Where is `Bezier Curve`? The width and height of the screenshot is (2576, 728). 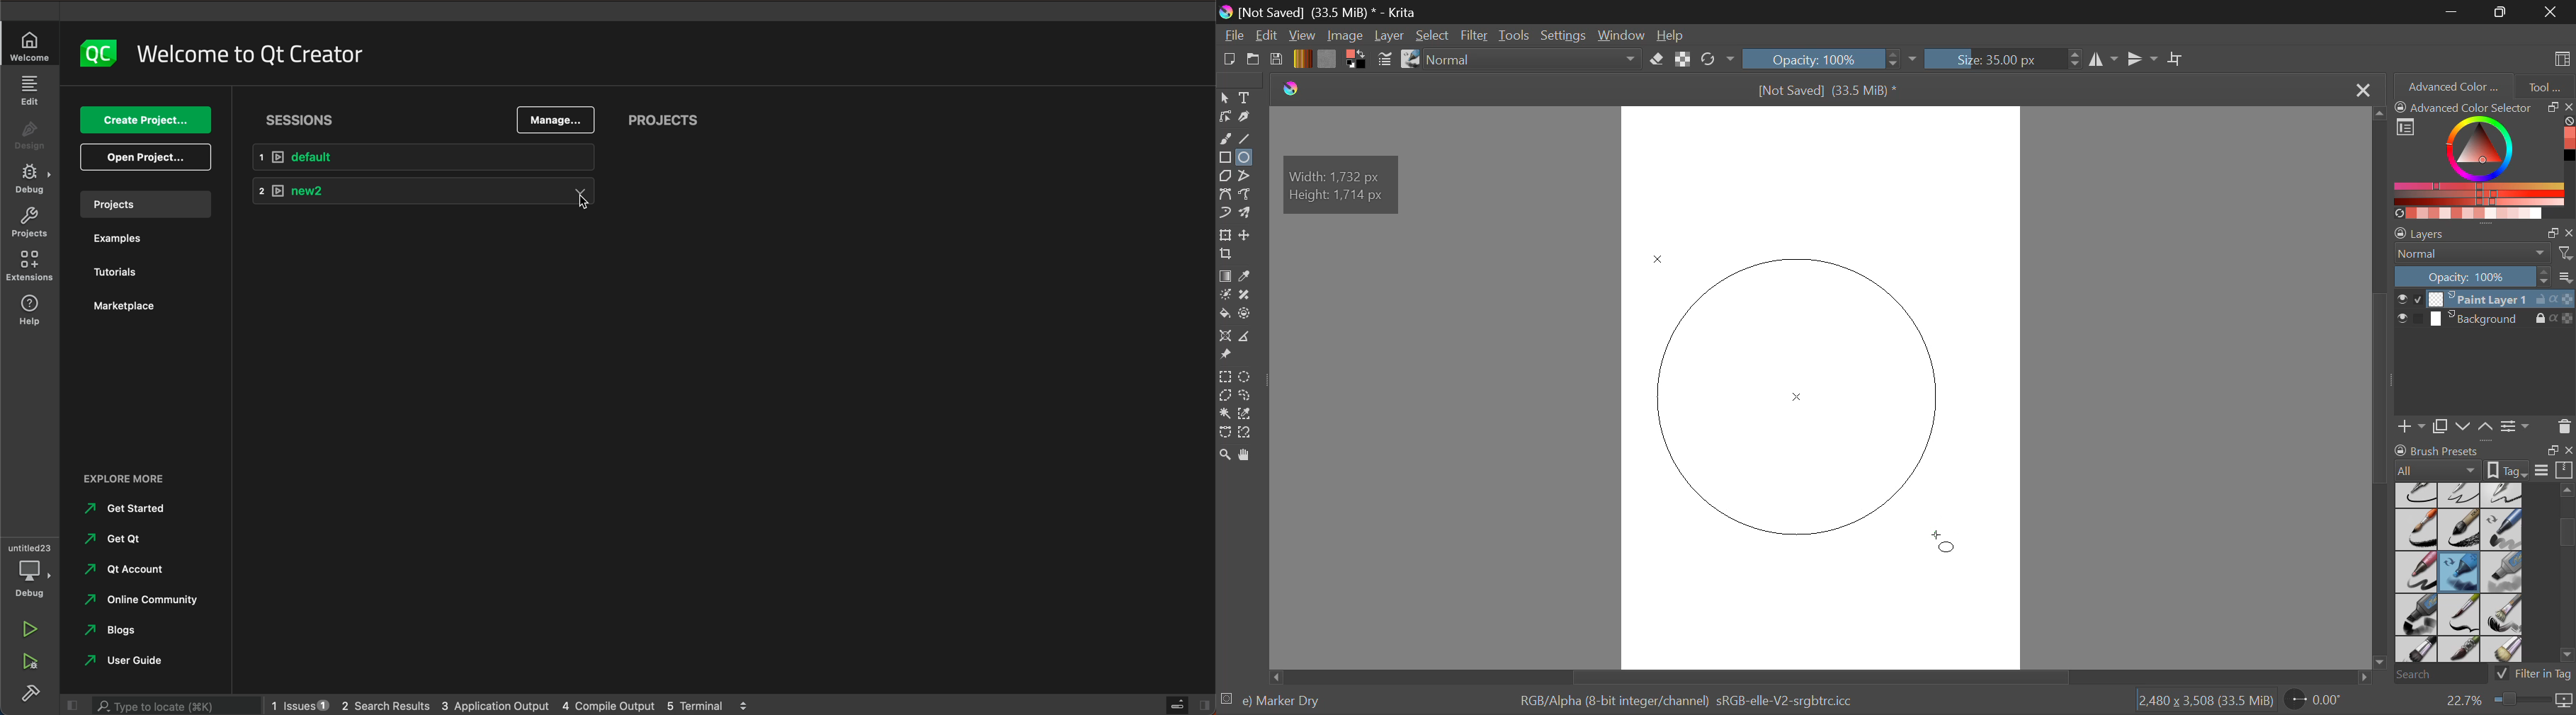
Bezier Curve is located at coordinates (1227, 196).